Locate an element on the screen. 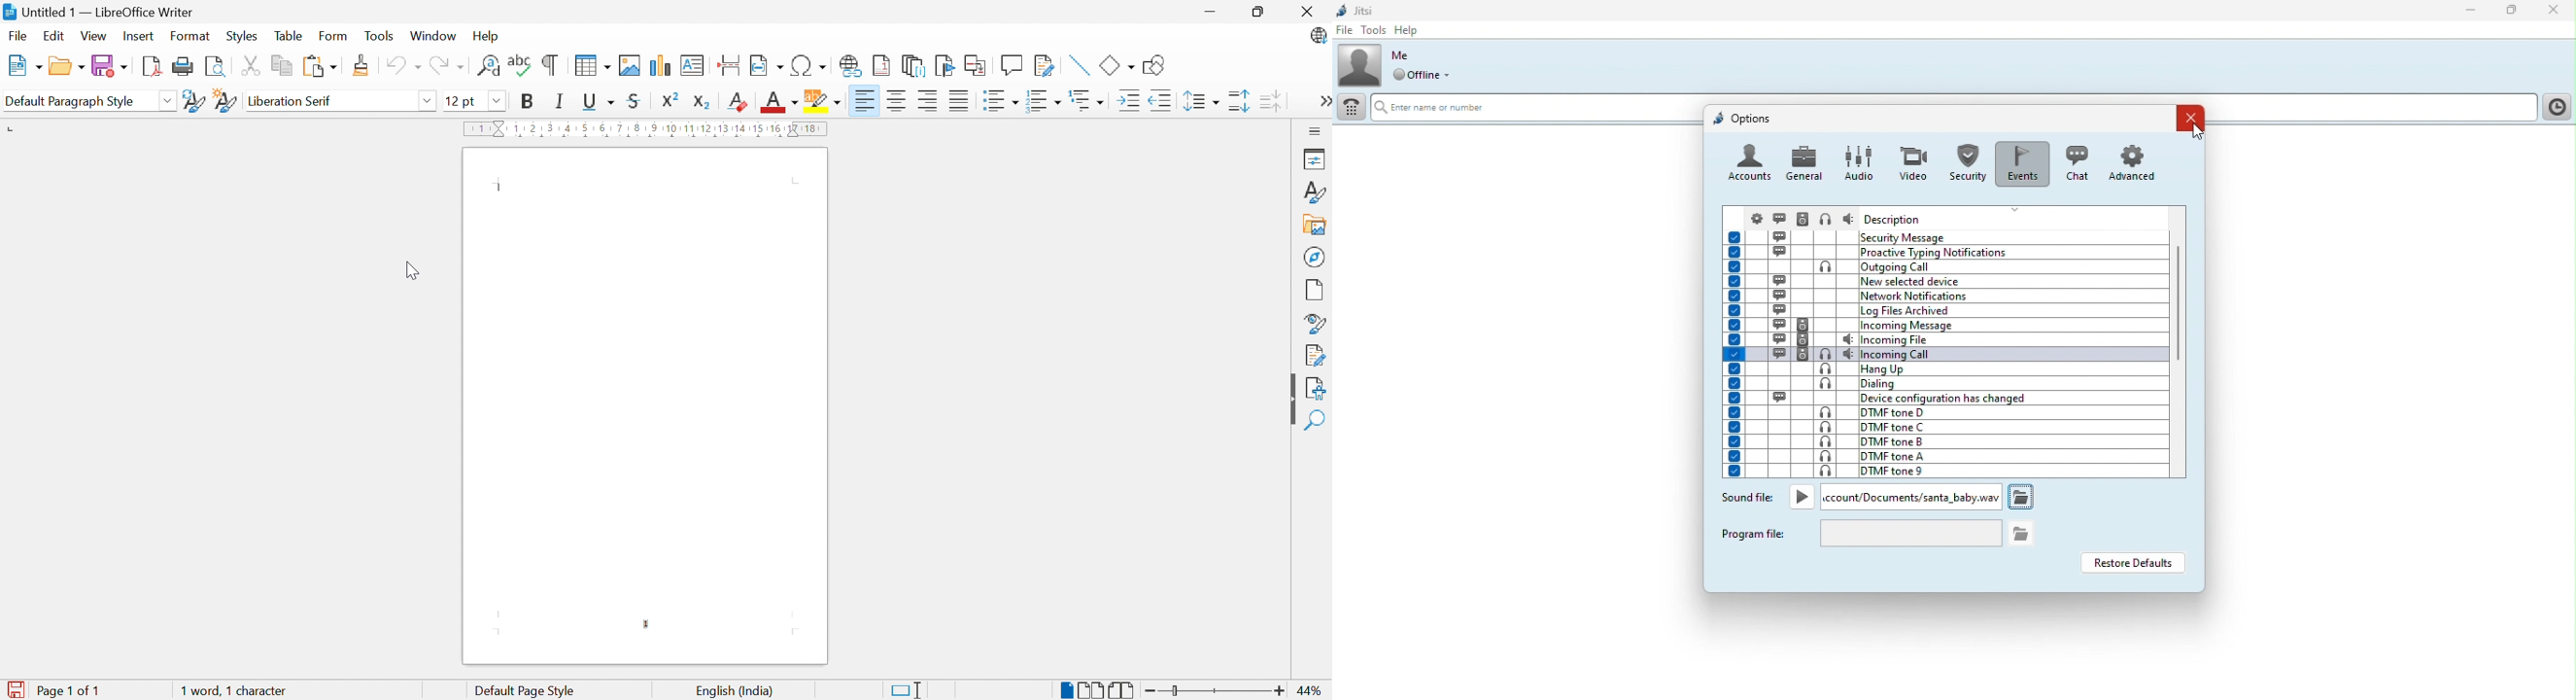  Events and description is located at coordinates (1946, 236).